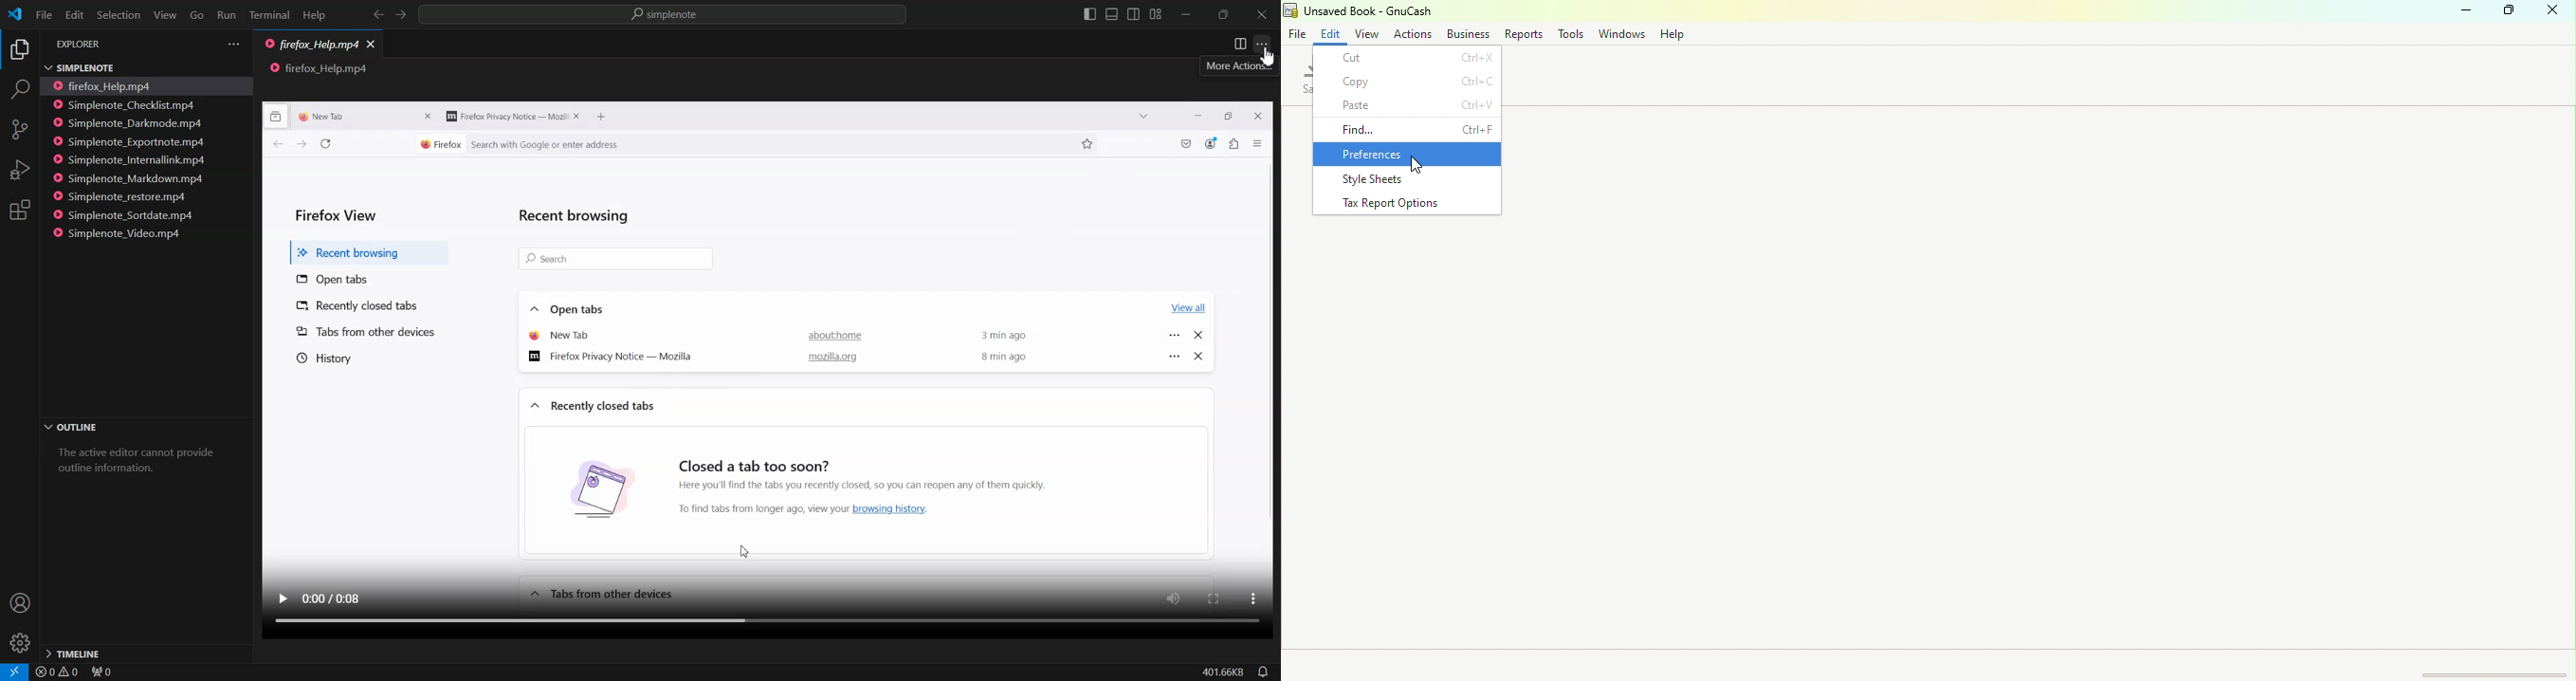 This screenshot has height=700, width=2576. I want to click on NewTab, so click(334, 116).